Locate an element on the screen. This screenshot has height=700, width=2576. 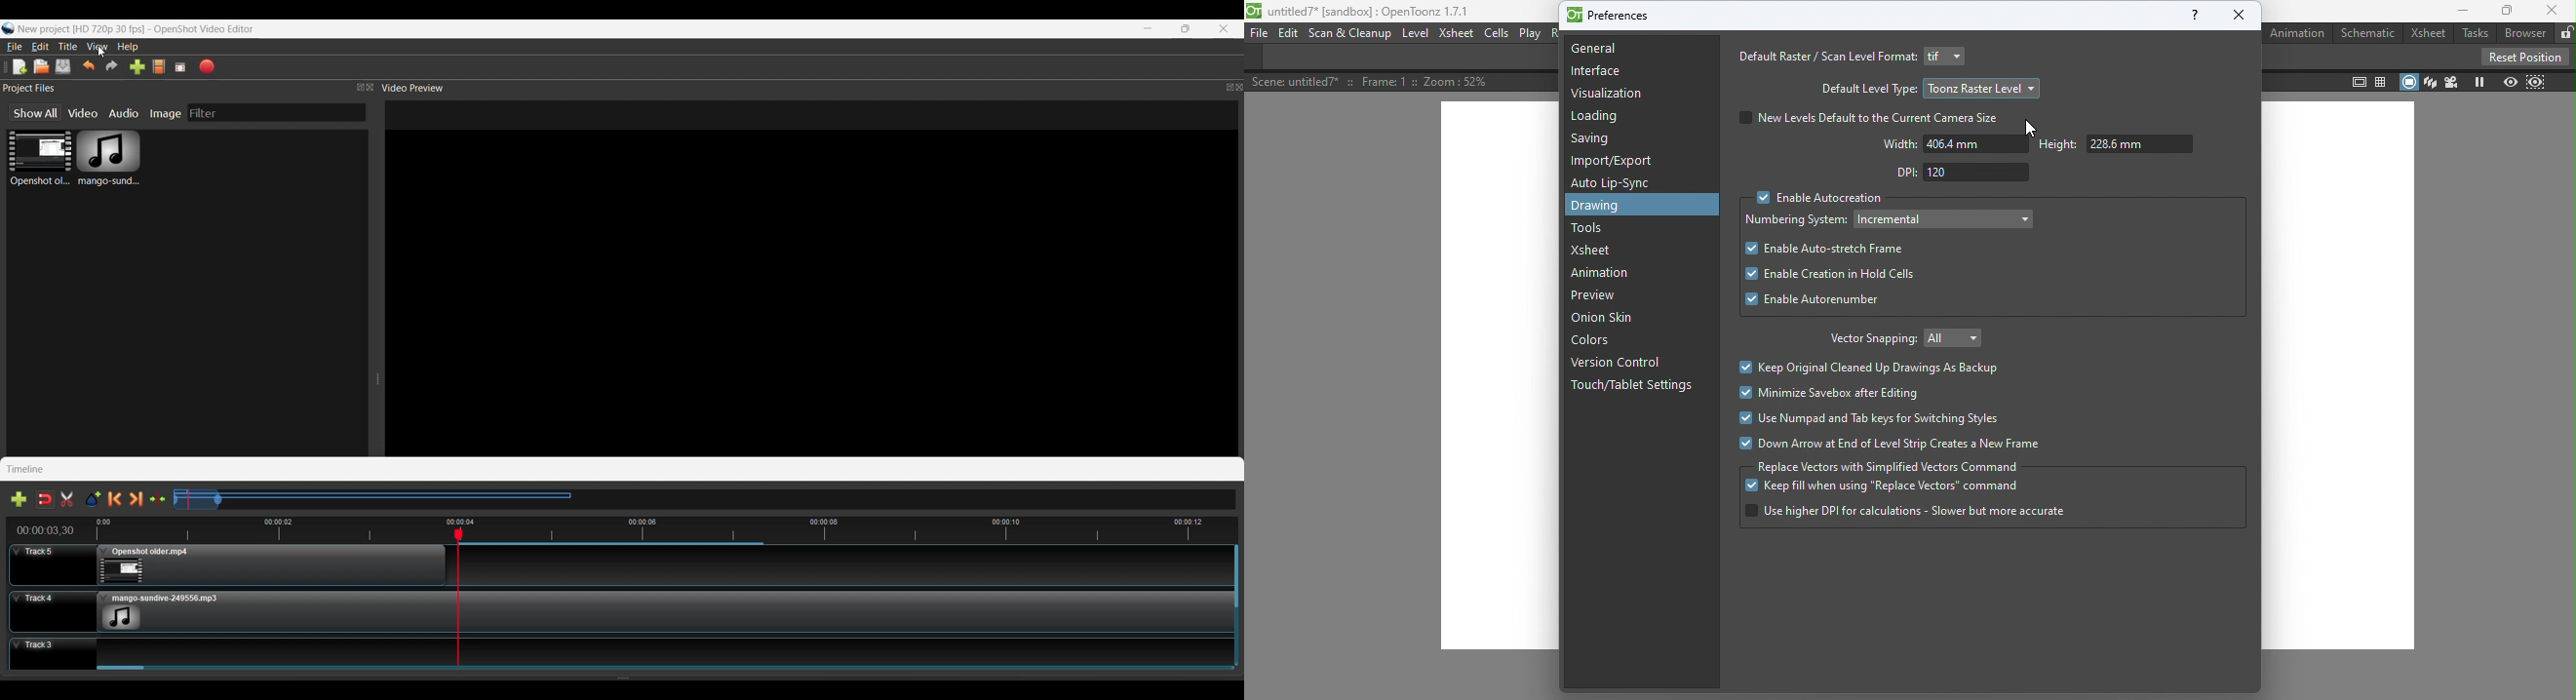
Video Preview is located at coordinates (413, 88).